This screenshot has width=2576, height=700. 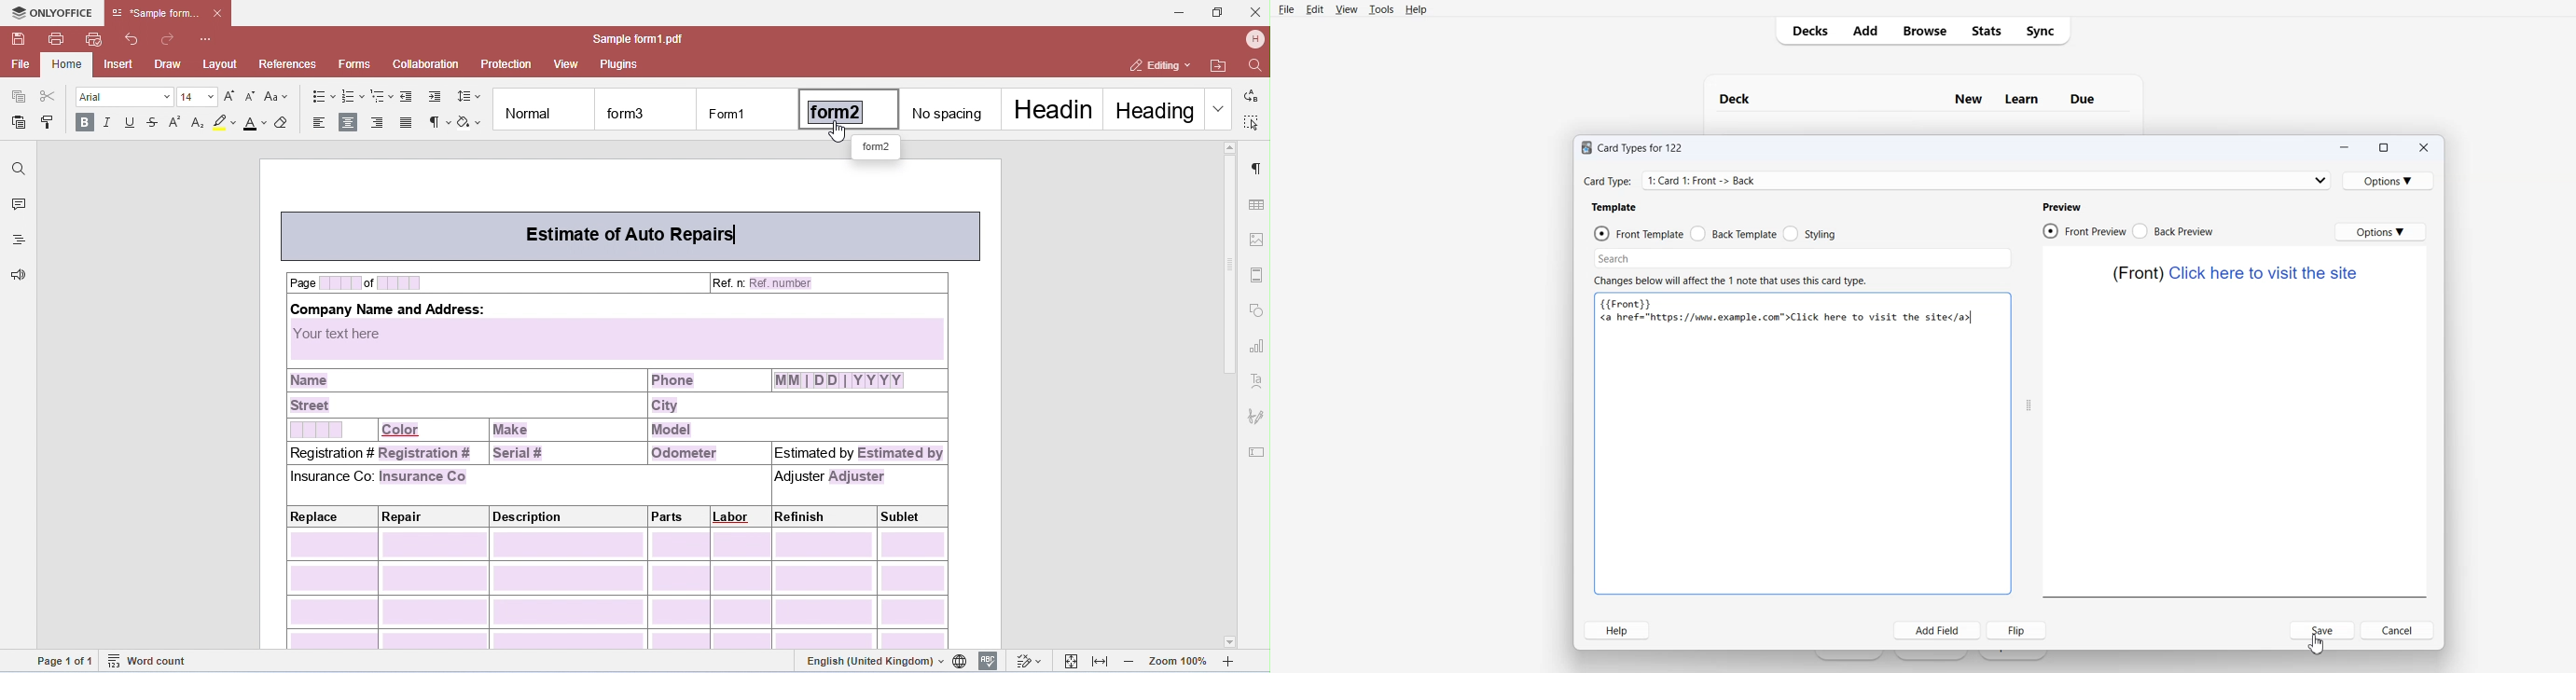 What do you see at coordinates (1924, 31) in the screenshot?
I see `Browser` at bounding box center [1924, 31].